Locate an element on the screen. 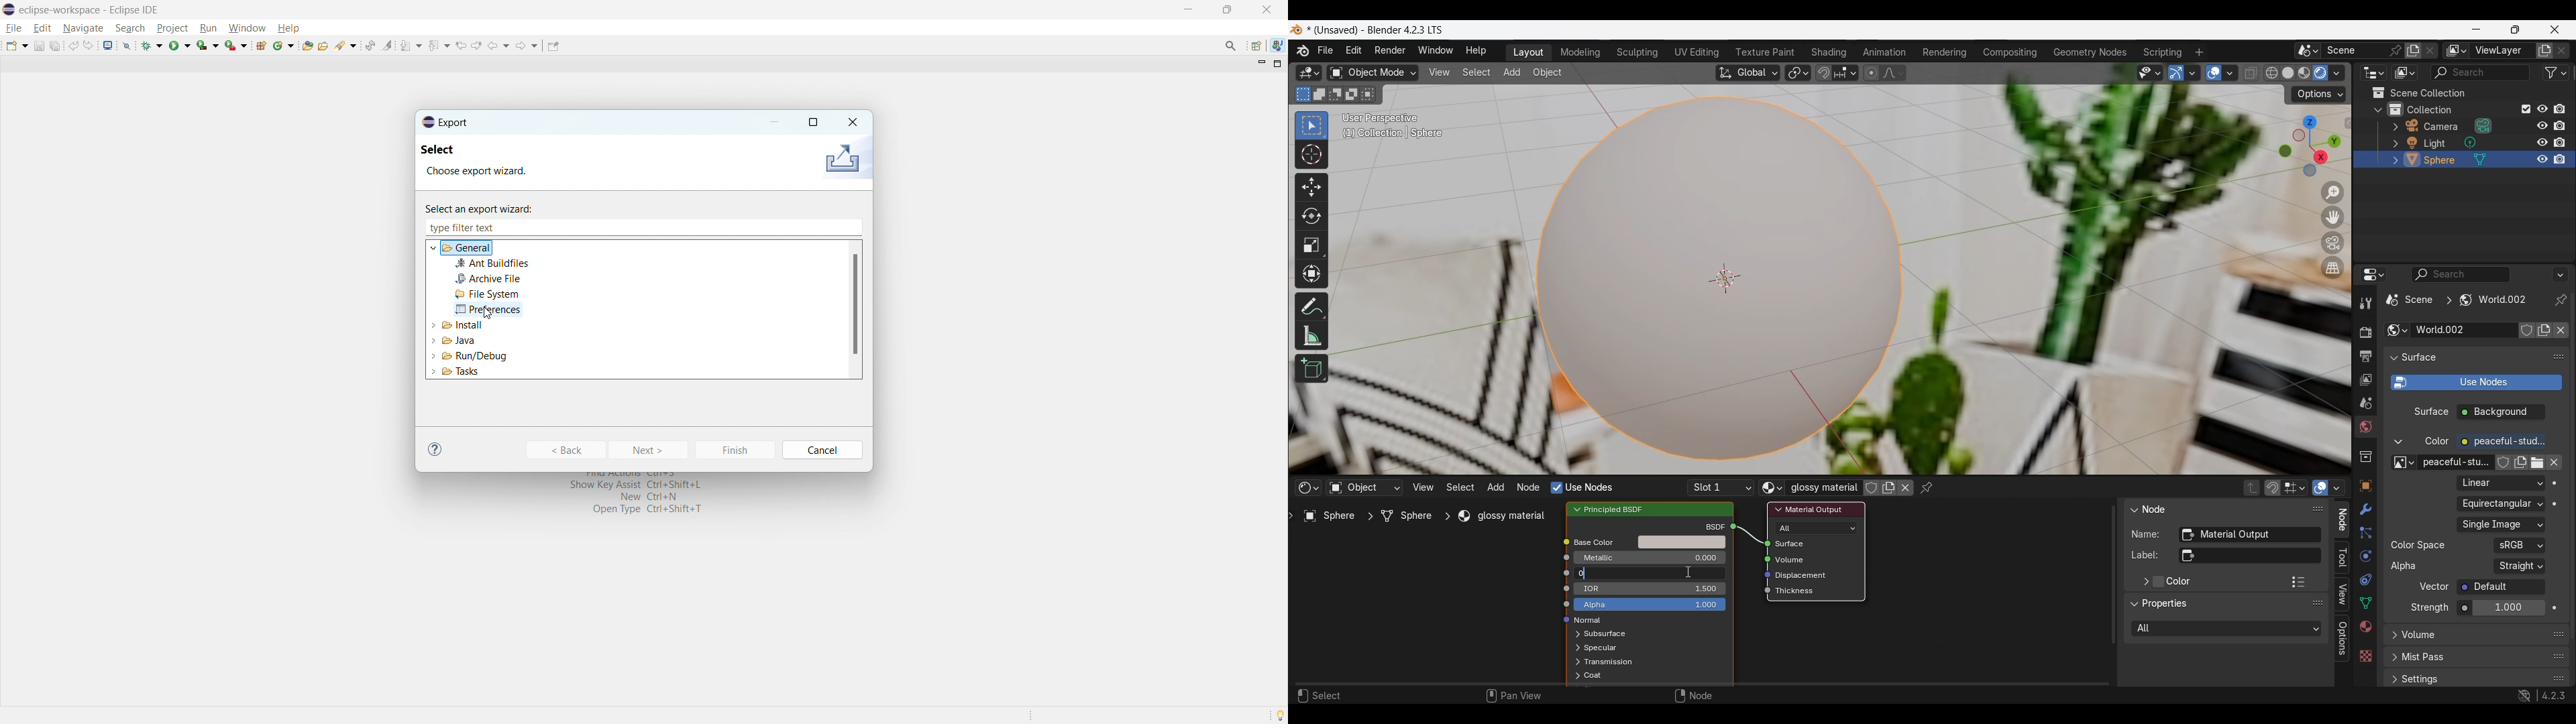  Render menu is located at coordinates (1390, 52).